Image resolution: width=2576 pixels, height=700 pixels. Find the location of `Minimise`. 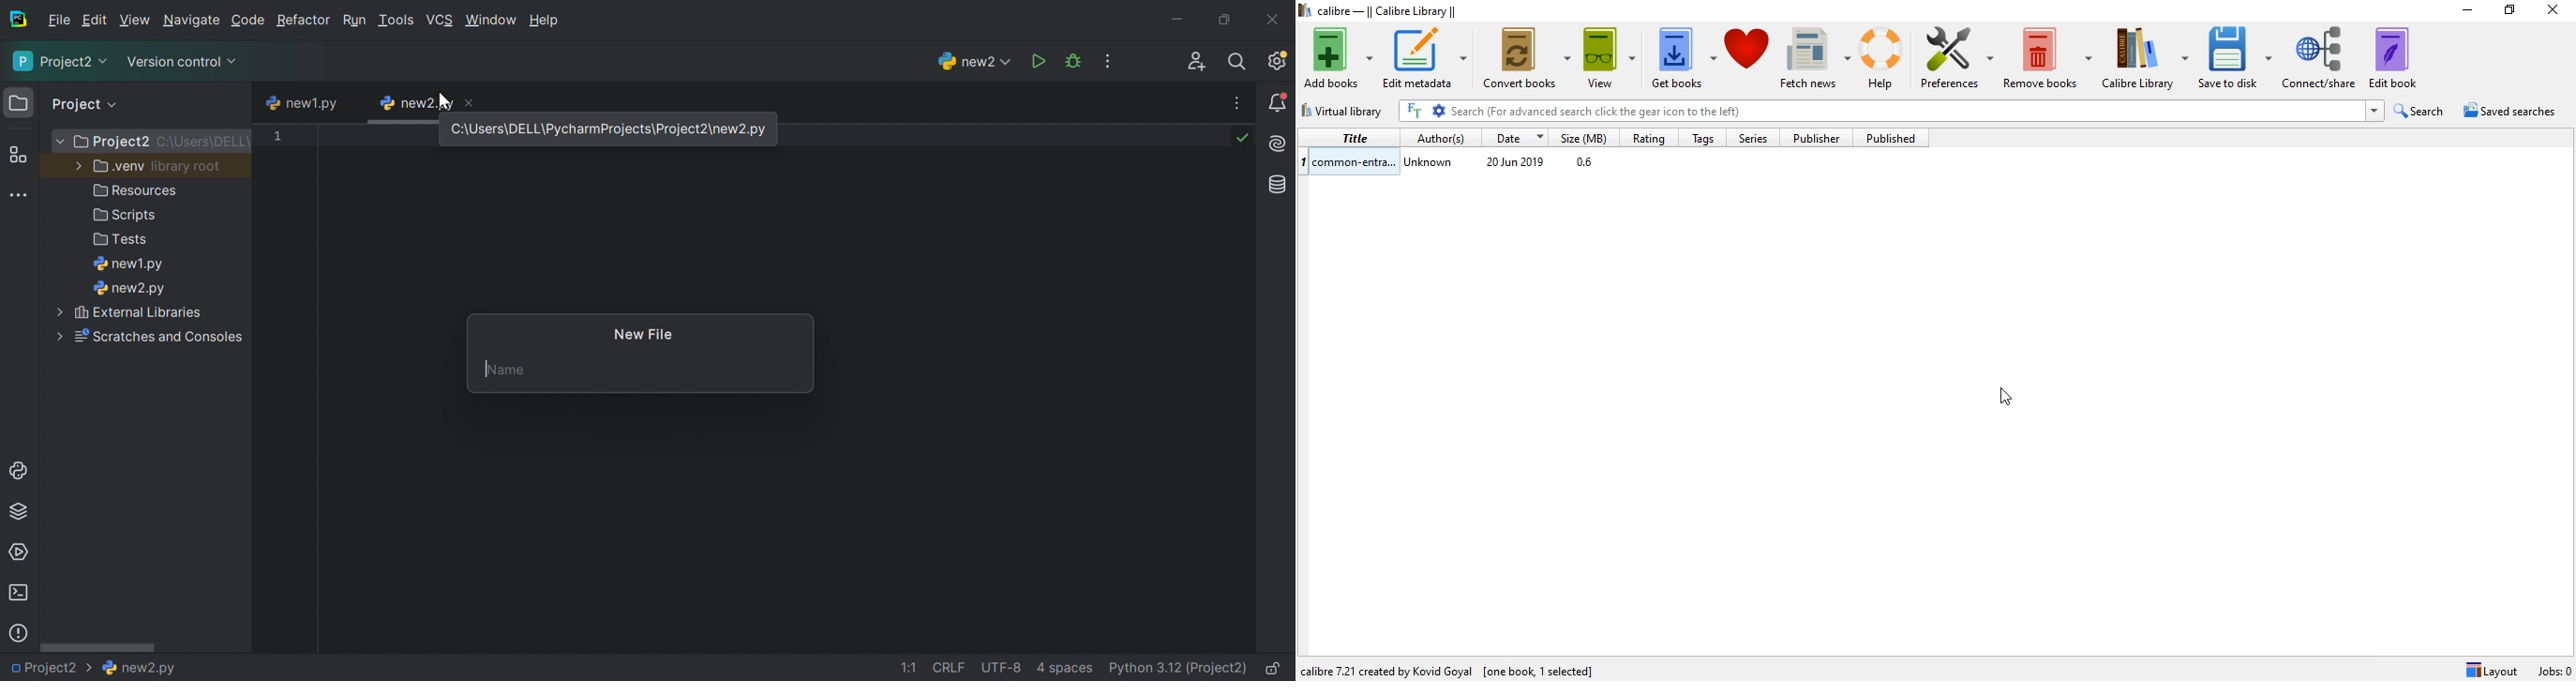

Minimise is located at coordinates (2463, 11).